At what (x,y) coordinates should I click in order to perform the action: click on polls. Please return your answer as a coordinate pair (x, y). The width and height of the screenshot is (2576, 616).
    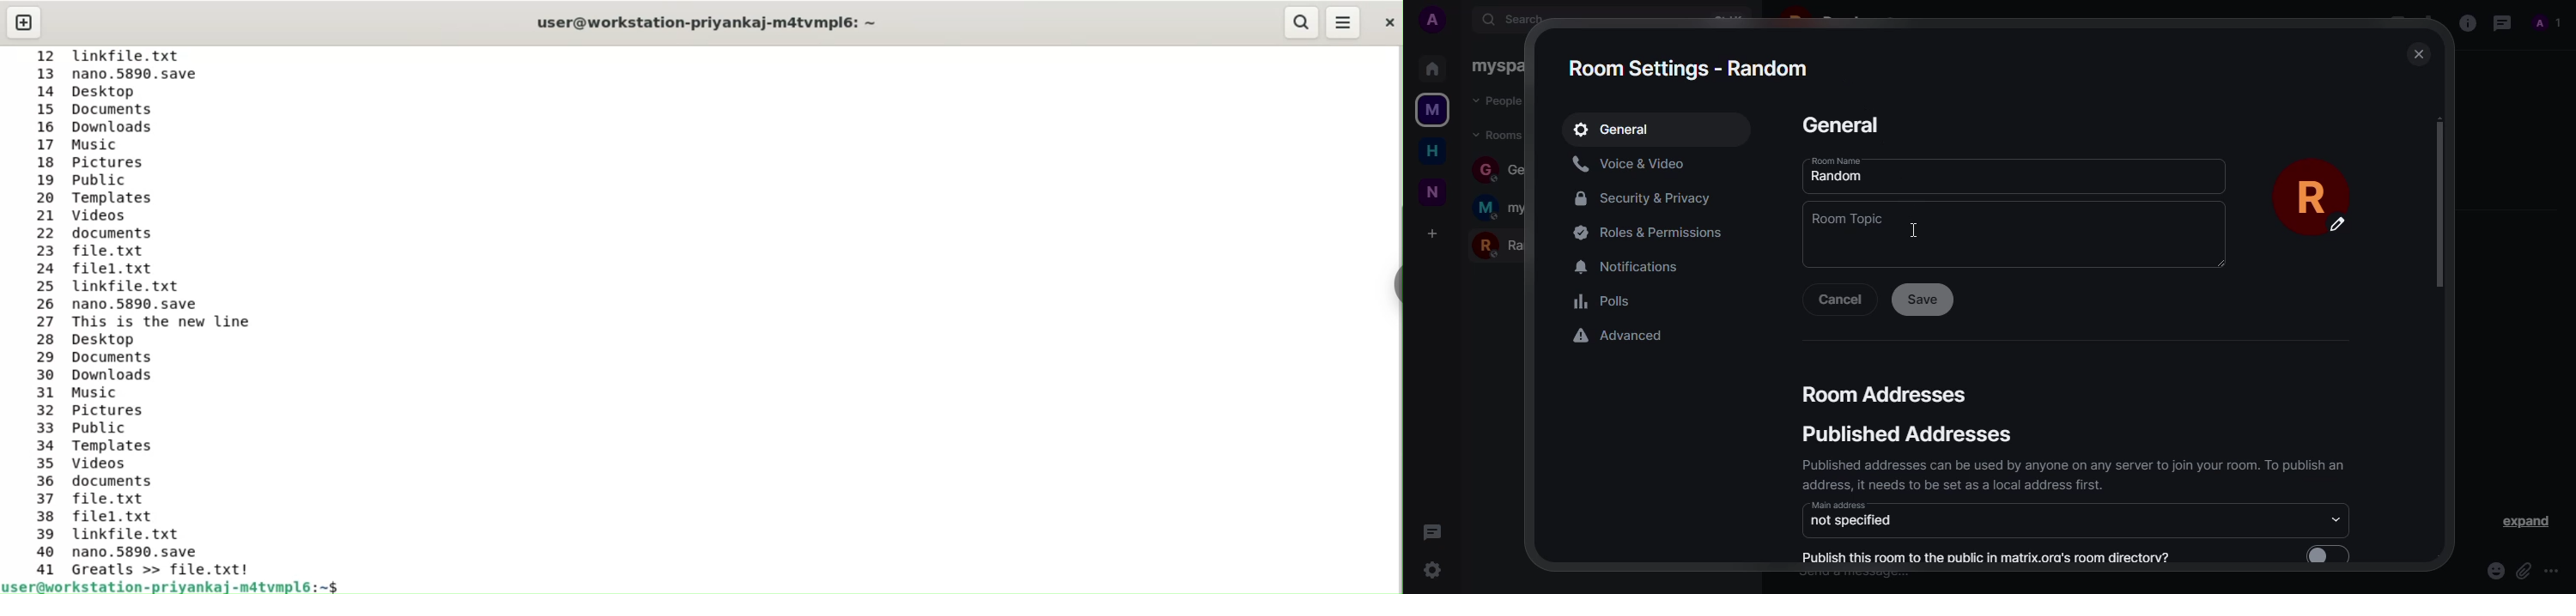
    Looking at the image, I should click on (1601, 301).